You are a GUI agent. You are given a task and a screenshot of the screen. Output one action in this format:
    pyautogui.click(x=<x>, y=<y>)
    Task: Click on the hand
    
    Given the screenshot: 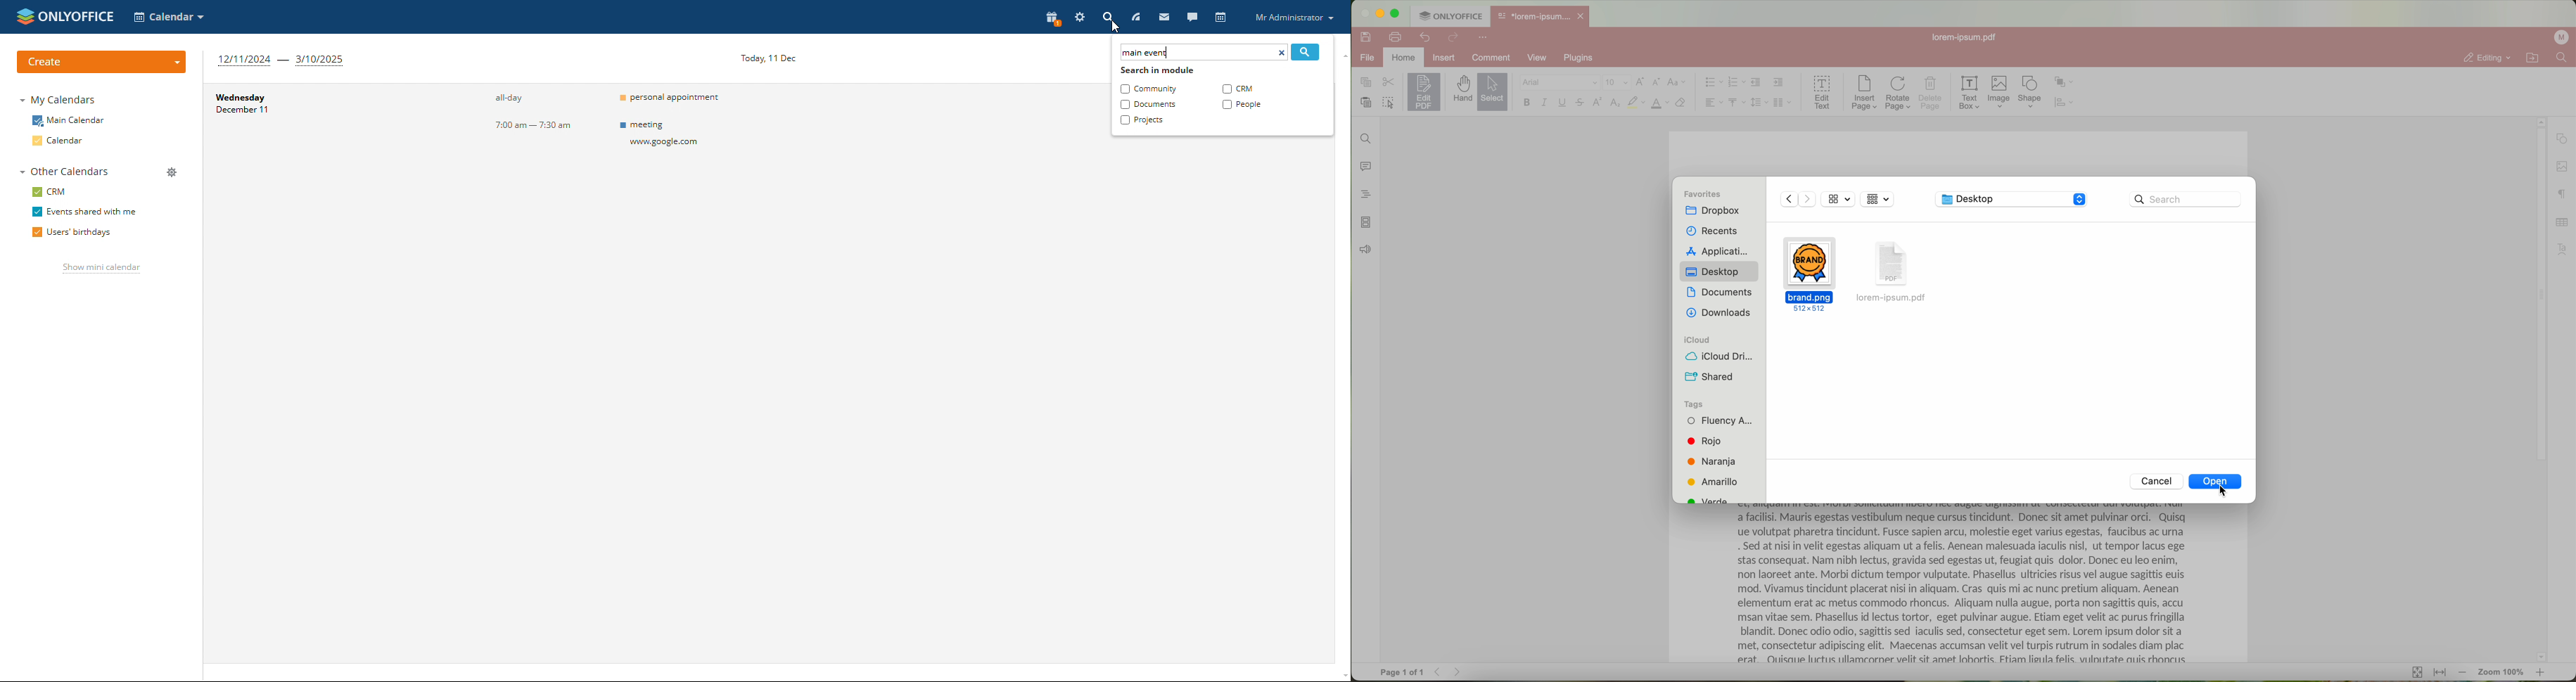 What is the action you would take?
    pyautogui.click(x=1462, y=89)
    